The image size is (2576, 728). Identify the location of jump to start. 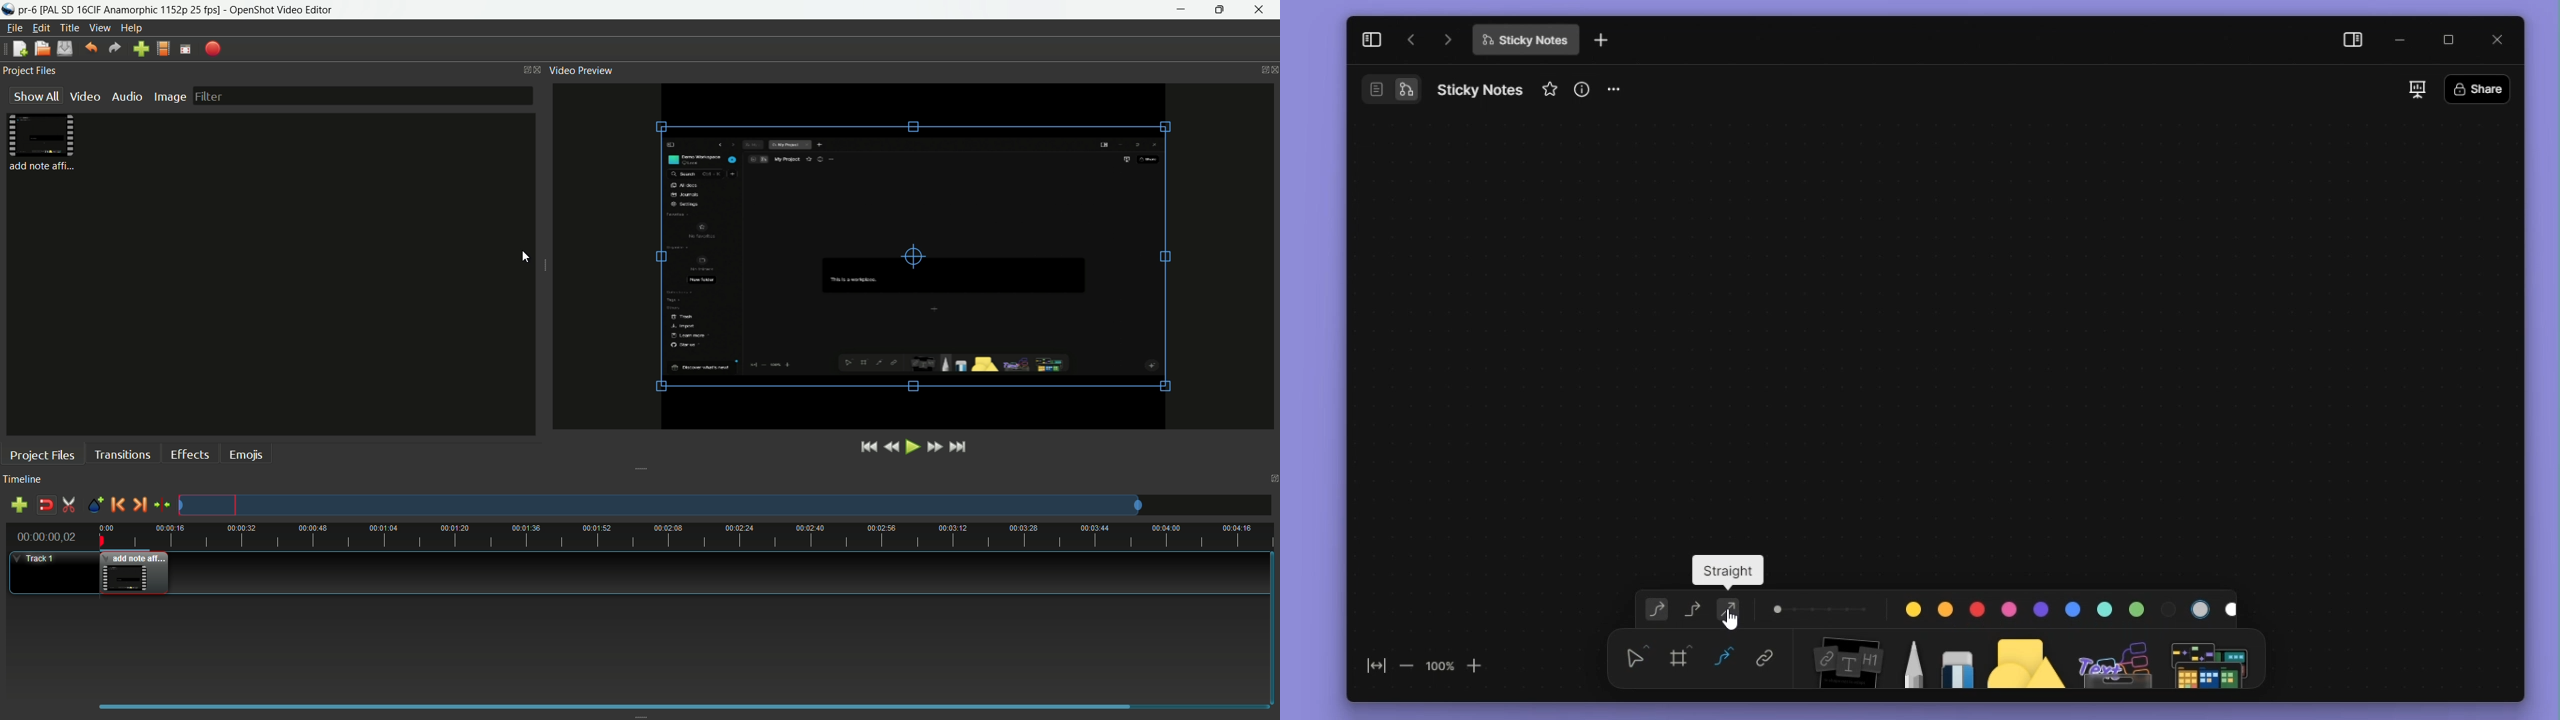
(869, 447).